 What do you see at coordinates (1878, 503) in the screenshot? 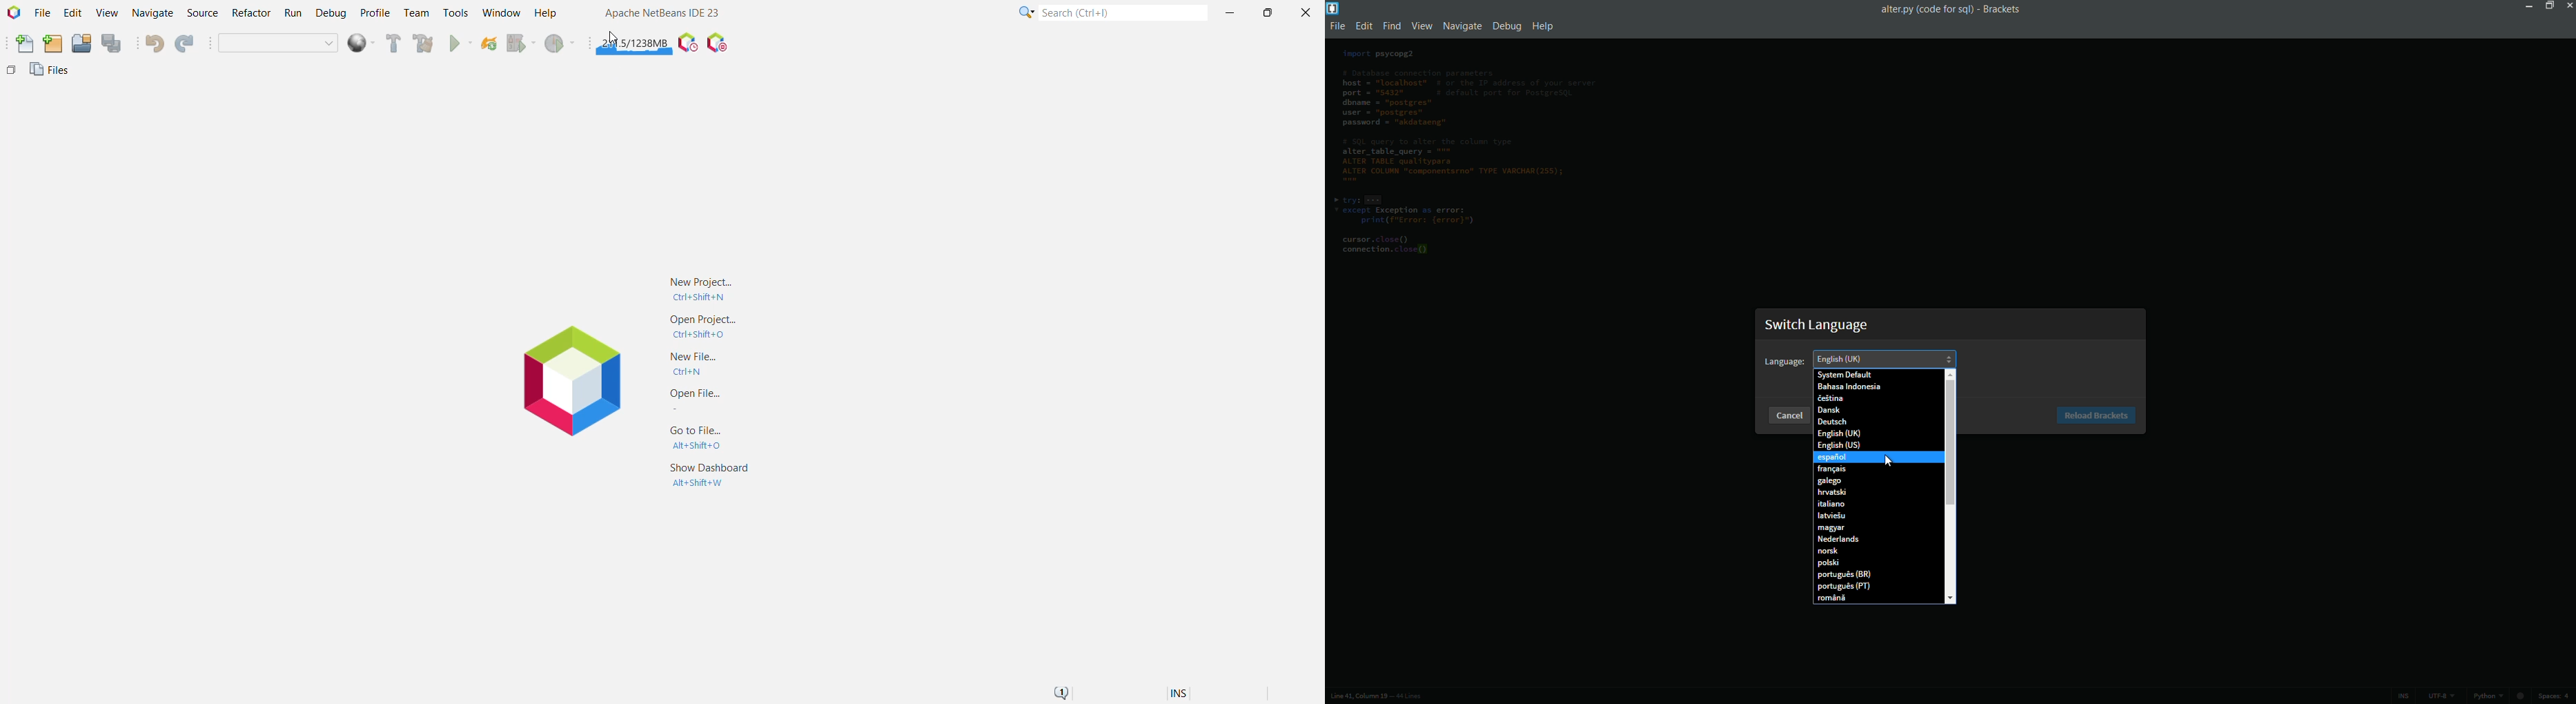
I see `italiano` at bounding box center [1878, 503].